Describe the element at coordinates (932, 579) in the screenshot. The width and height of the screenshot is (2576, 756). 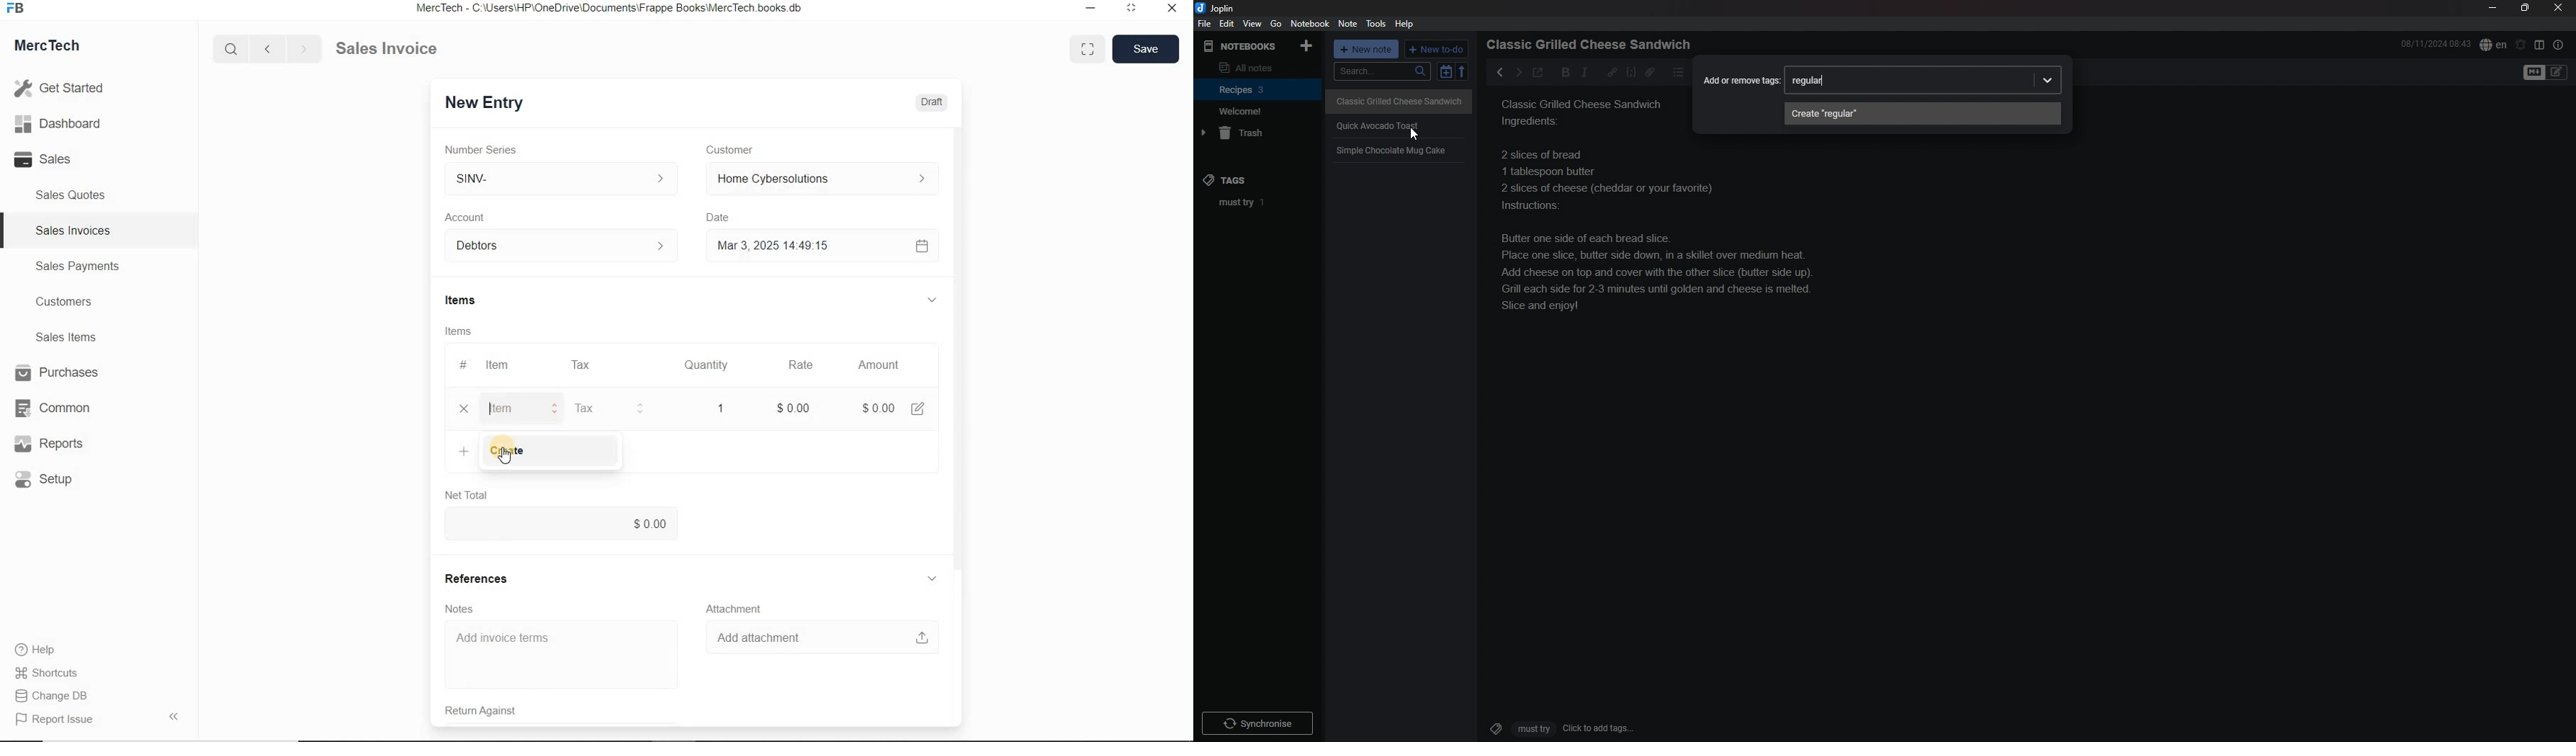
I see `hide sub menu` at that location.